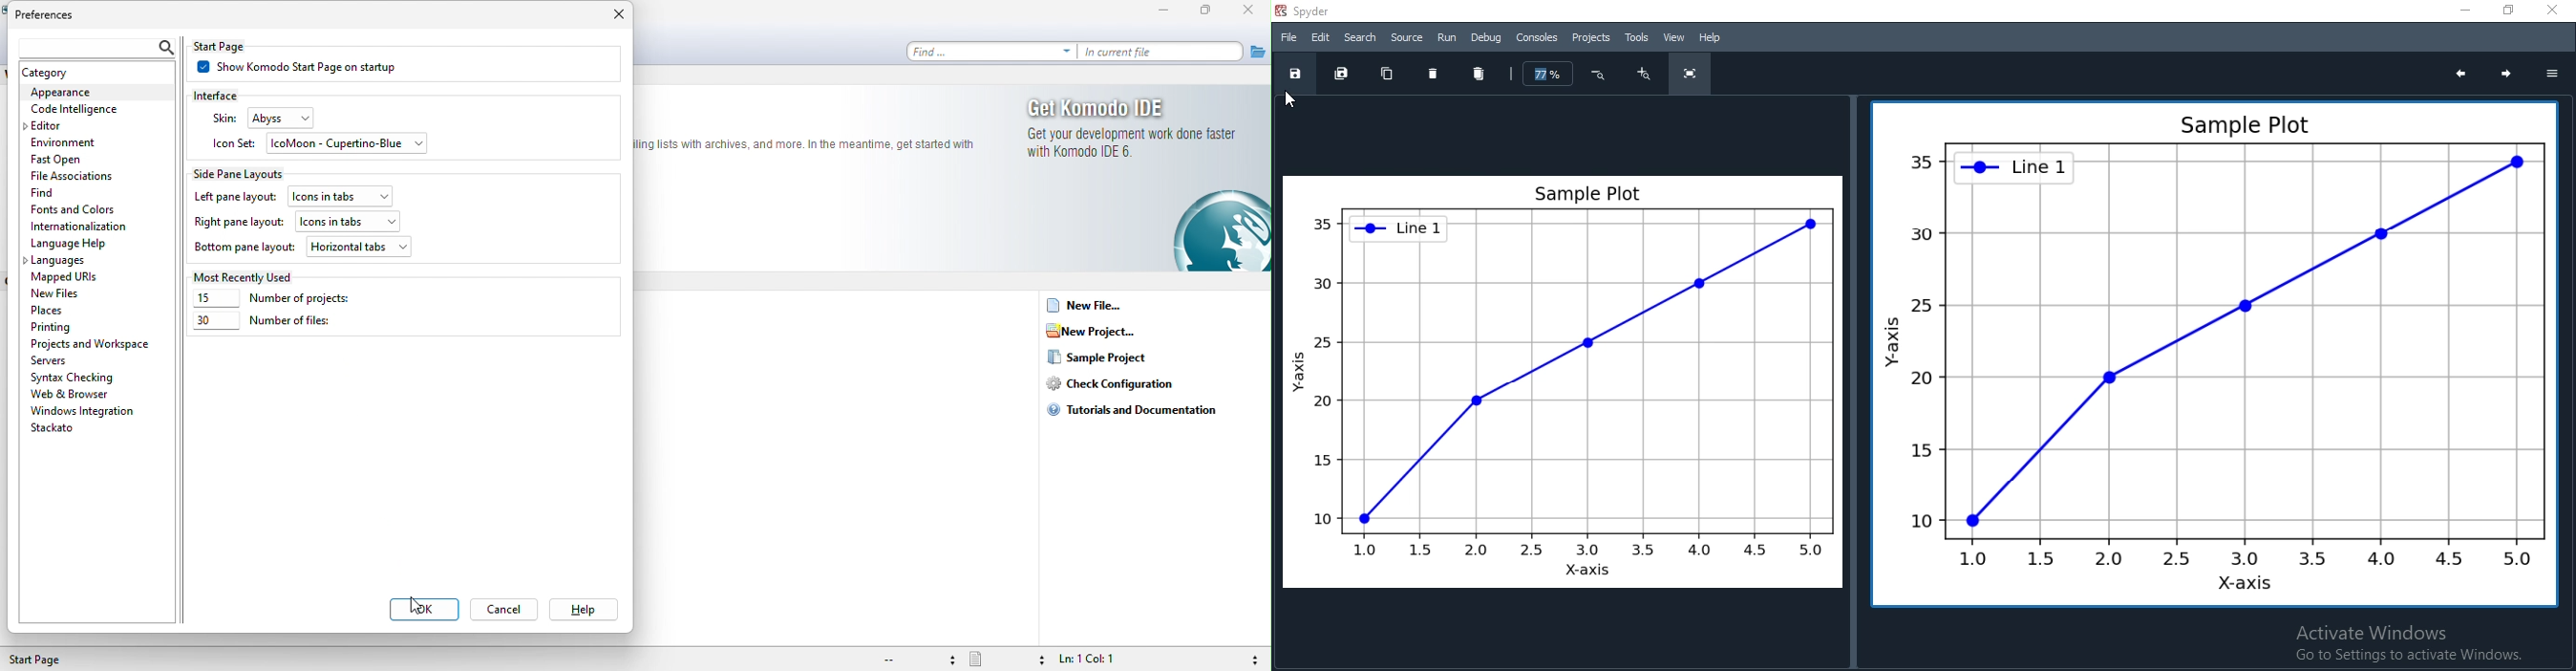 This screenshot has height=672, width=2576. Describe the element at coordinates (508, 611) in the screenshot. I see `cancel` at that location.